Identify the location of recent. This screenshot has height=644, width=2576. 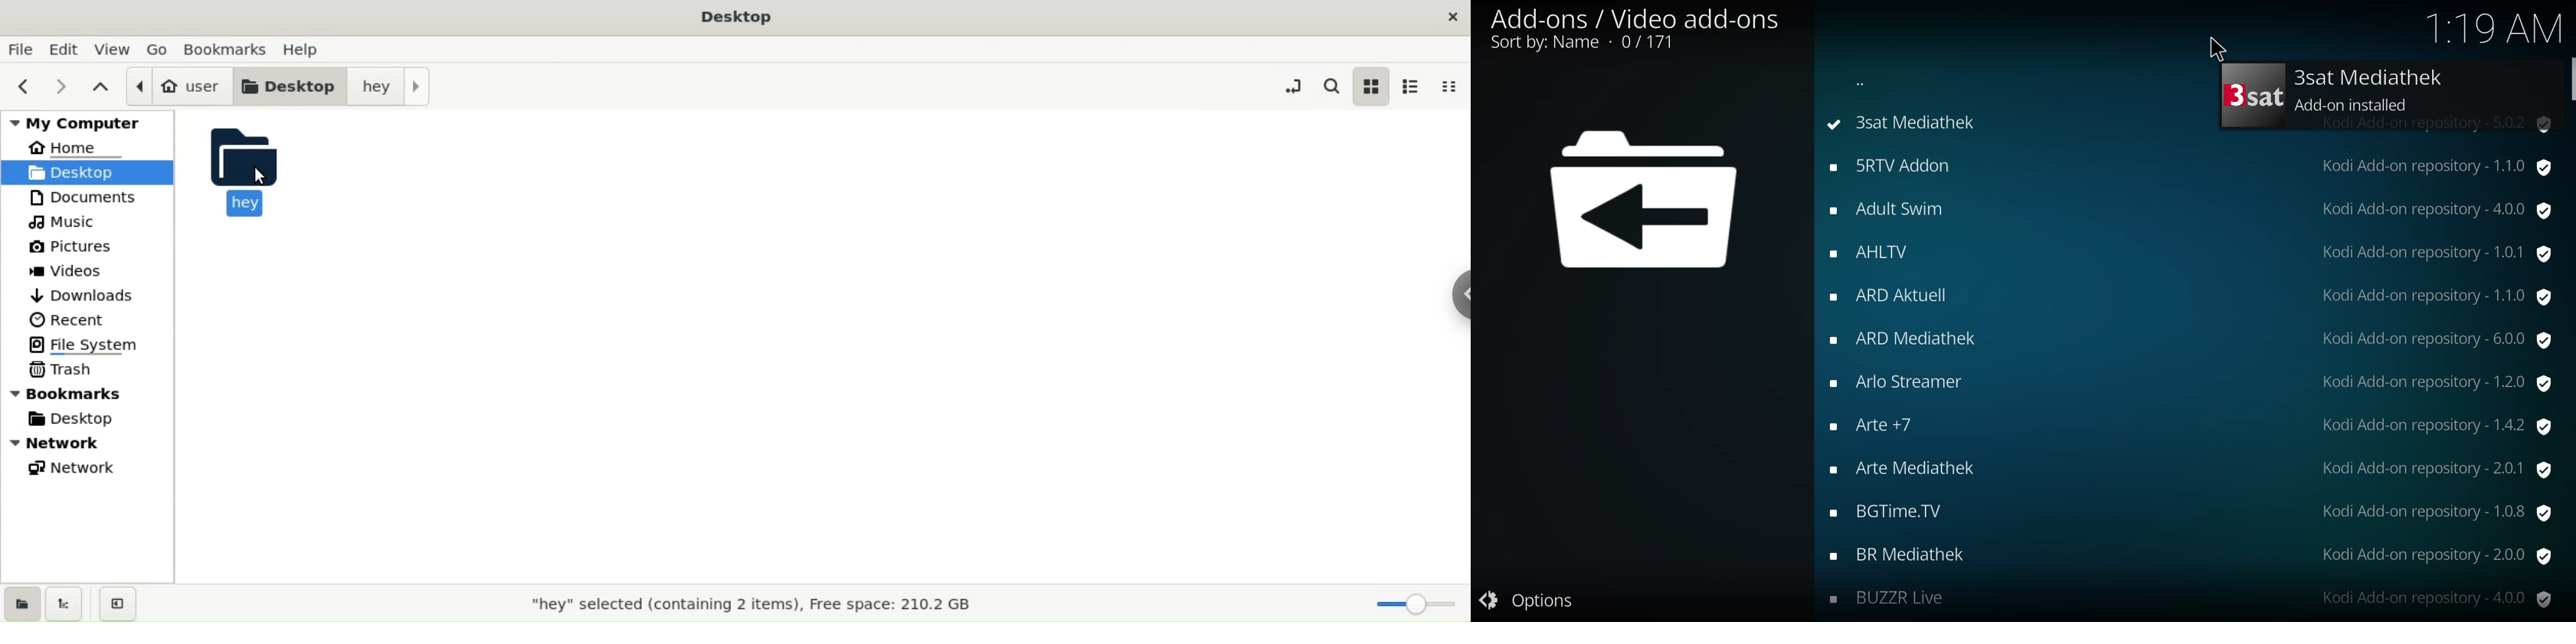
(67, 319).